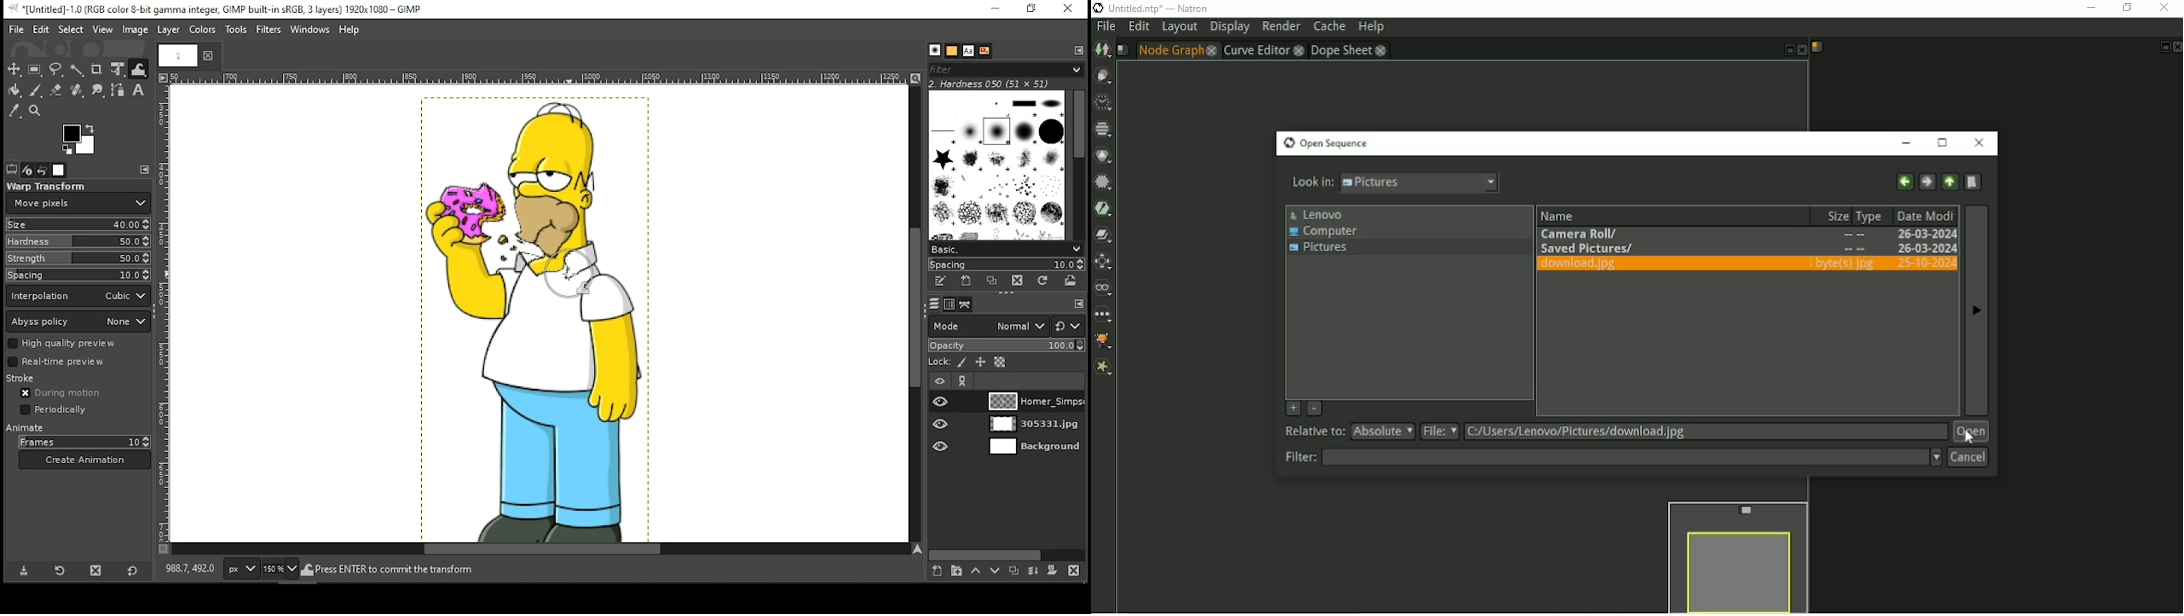 The height and width of the screenshot is (616, 2184). What do you see at coordinates (1006, 264) in the screenshot?
I see `spacing` at bounding box center [1006, 264].